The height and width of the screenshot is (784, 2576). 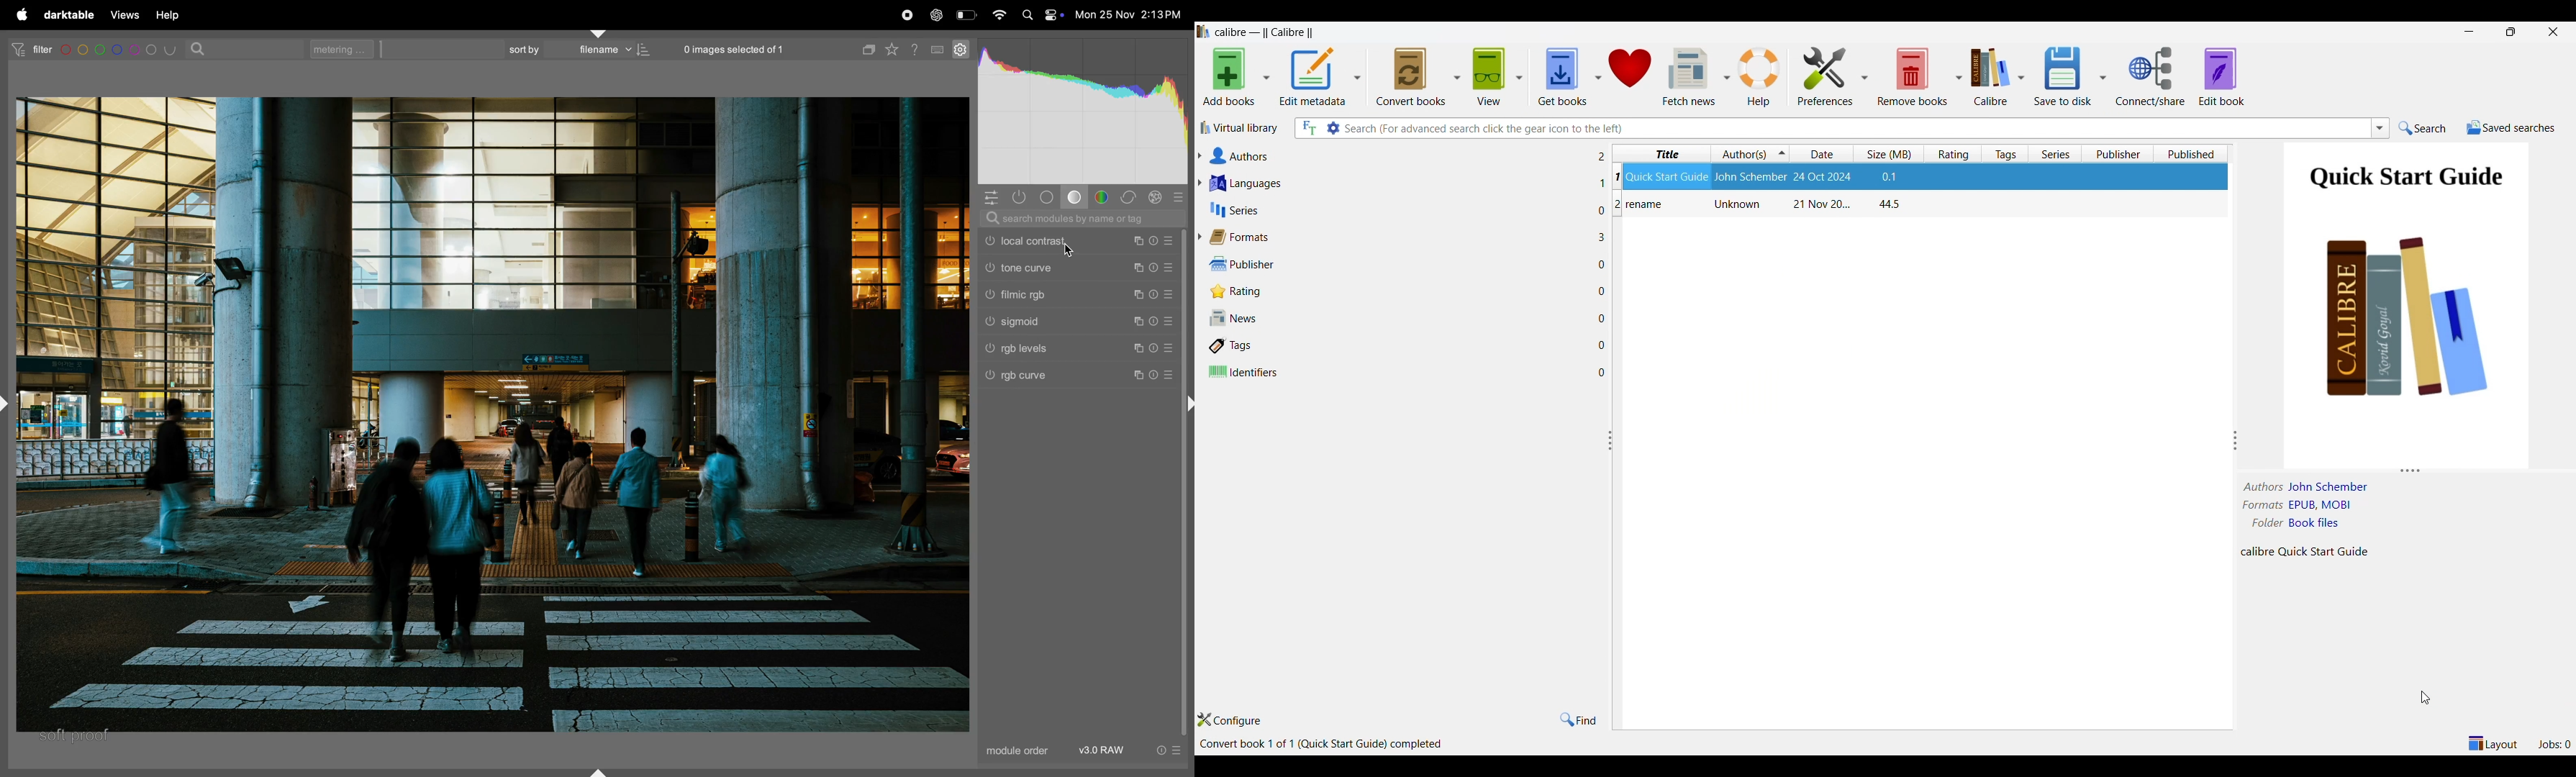 I want to click on Date column, so click(x=1822, y=154).